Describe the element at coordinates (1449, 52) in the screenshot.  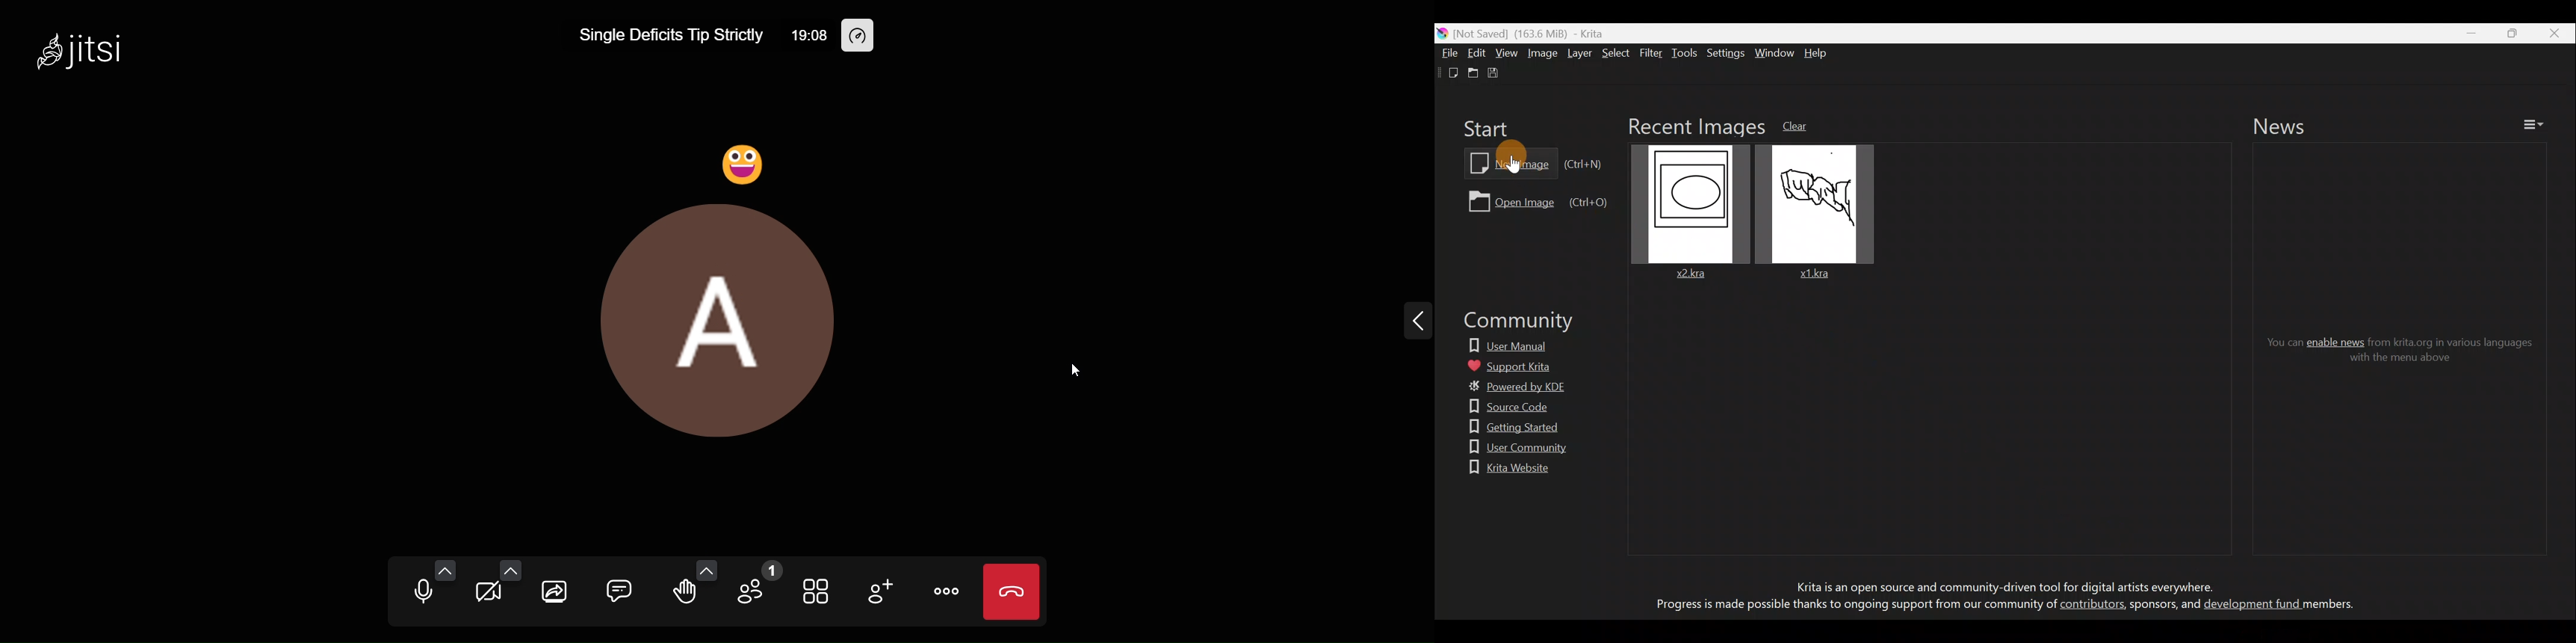
I see `File` at that location.